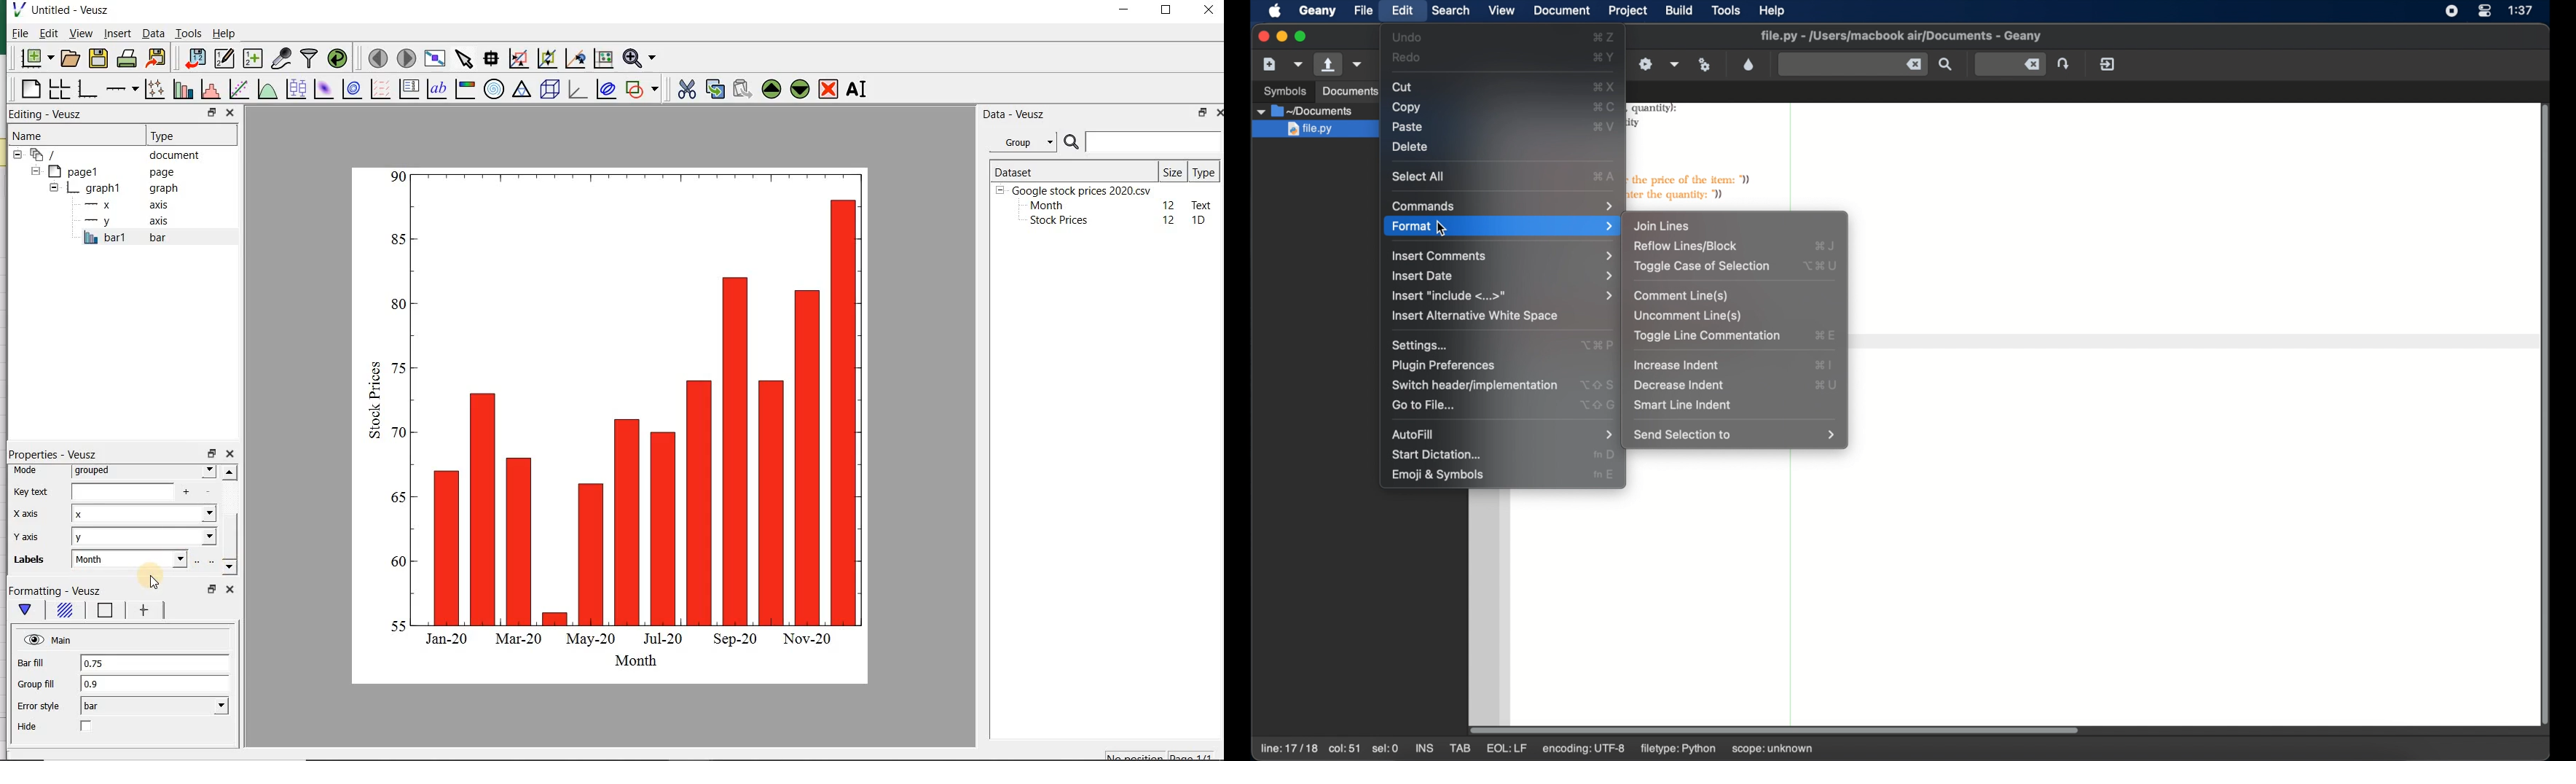 This screenshot has height=784, width=2576. Describe the element at coordinates (1313, 130) in the screenshot. I see `file.py` at that location.